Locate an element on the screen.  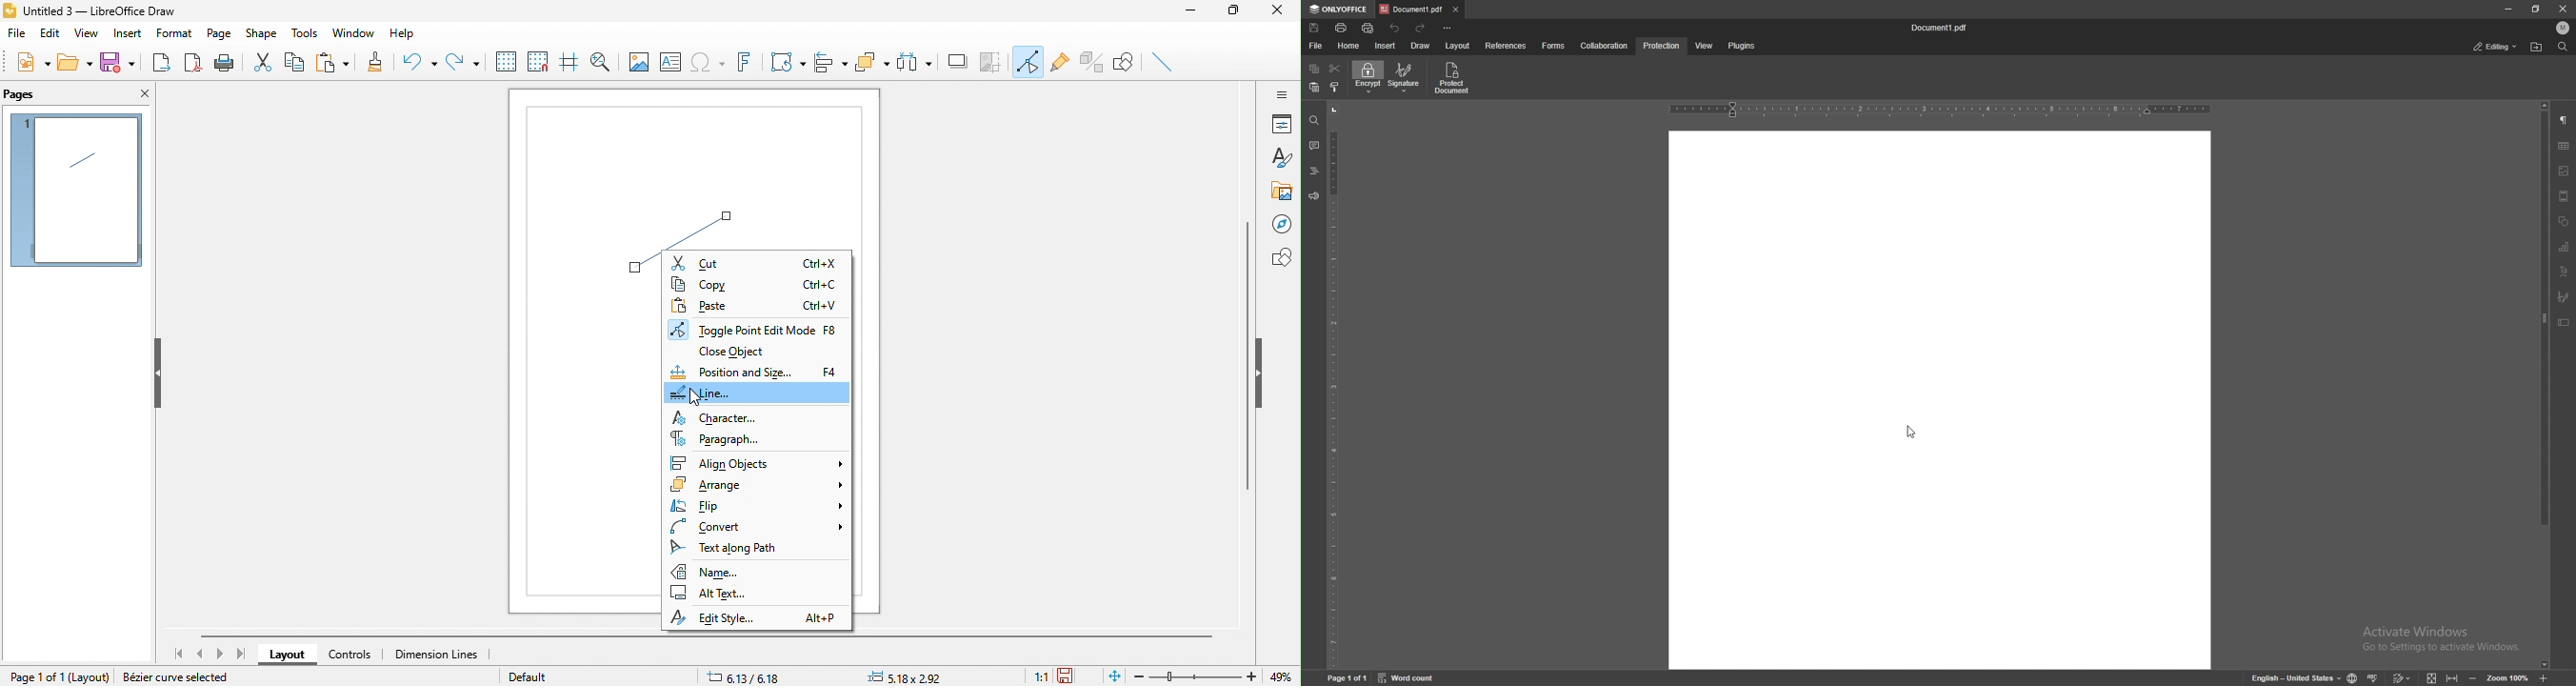
controls is located at coordinates (350, 656).